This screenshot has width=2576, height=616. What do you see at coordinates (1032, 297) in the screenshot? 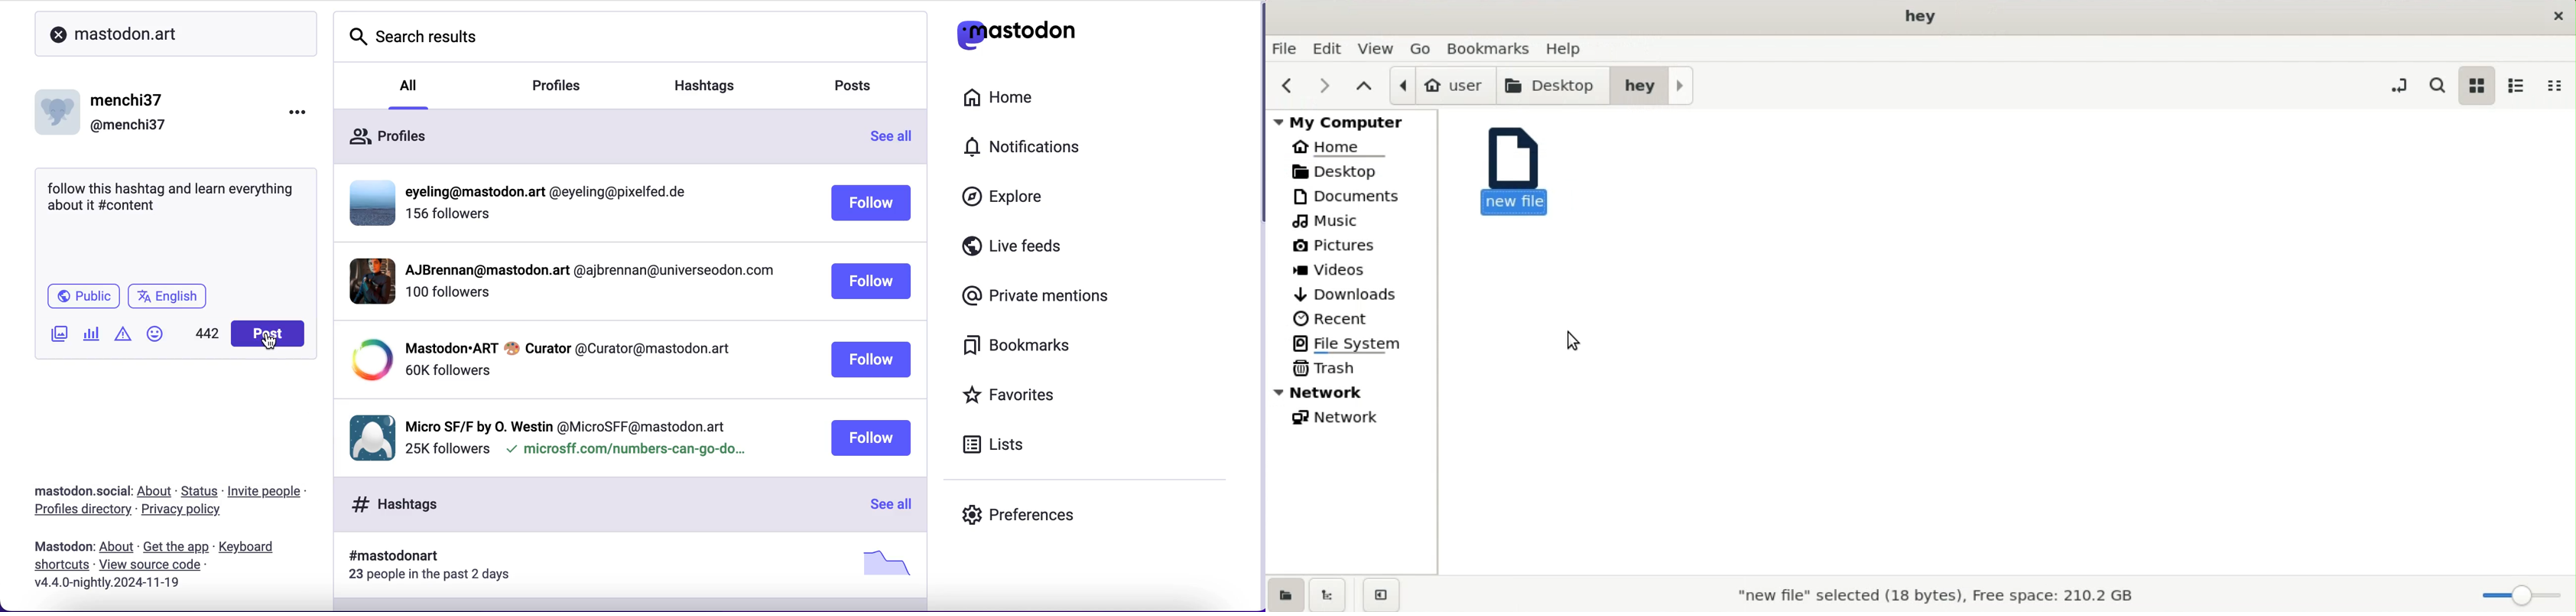
I see `private mentions` at bounding box center [1032, 297].